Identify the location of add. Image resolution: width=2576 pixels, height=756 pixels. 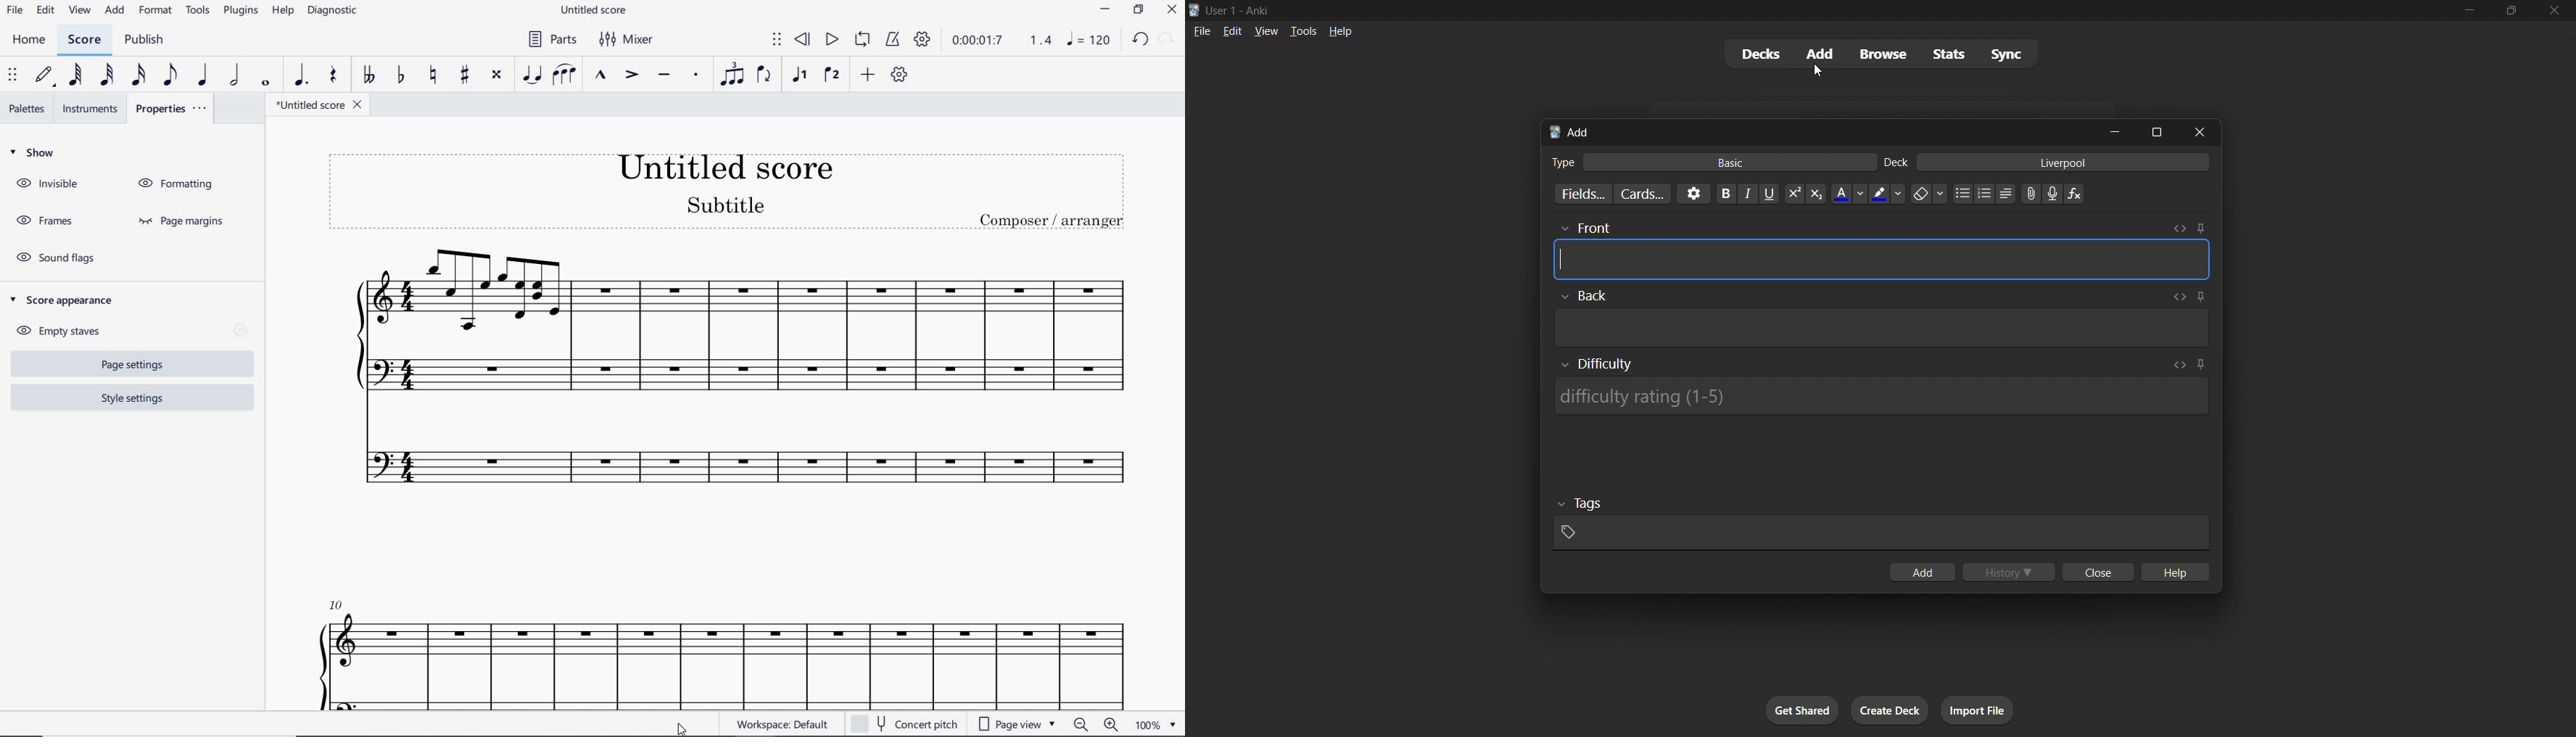
(1920, 573).